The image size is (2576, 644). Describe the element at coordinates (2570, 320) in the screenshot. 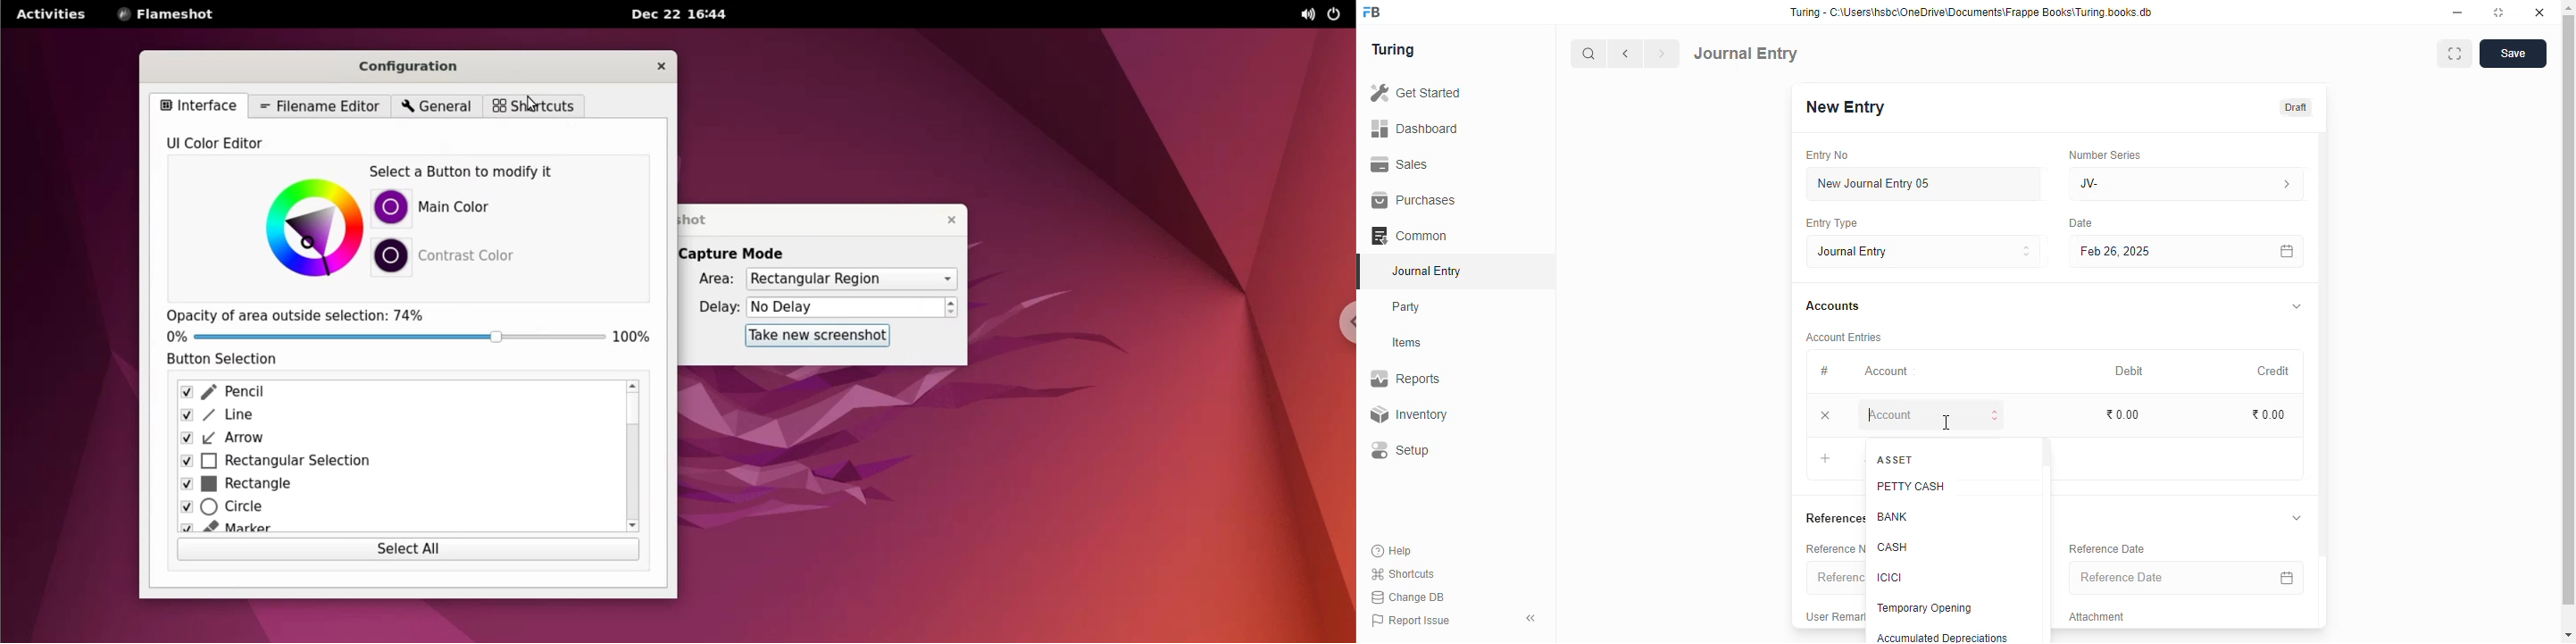

I see `scroll bar` at that location.